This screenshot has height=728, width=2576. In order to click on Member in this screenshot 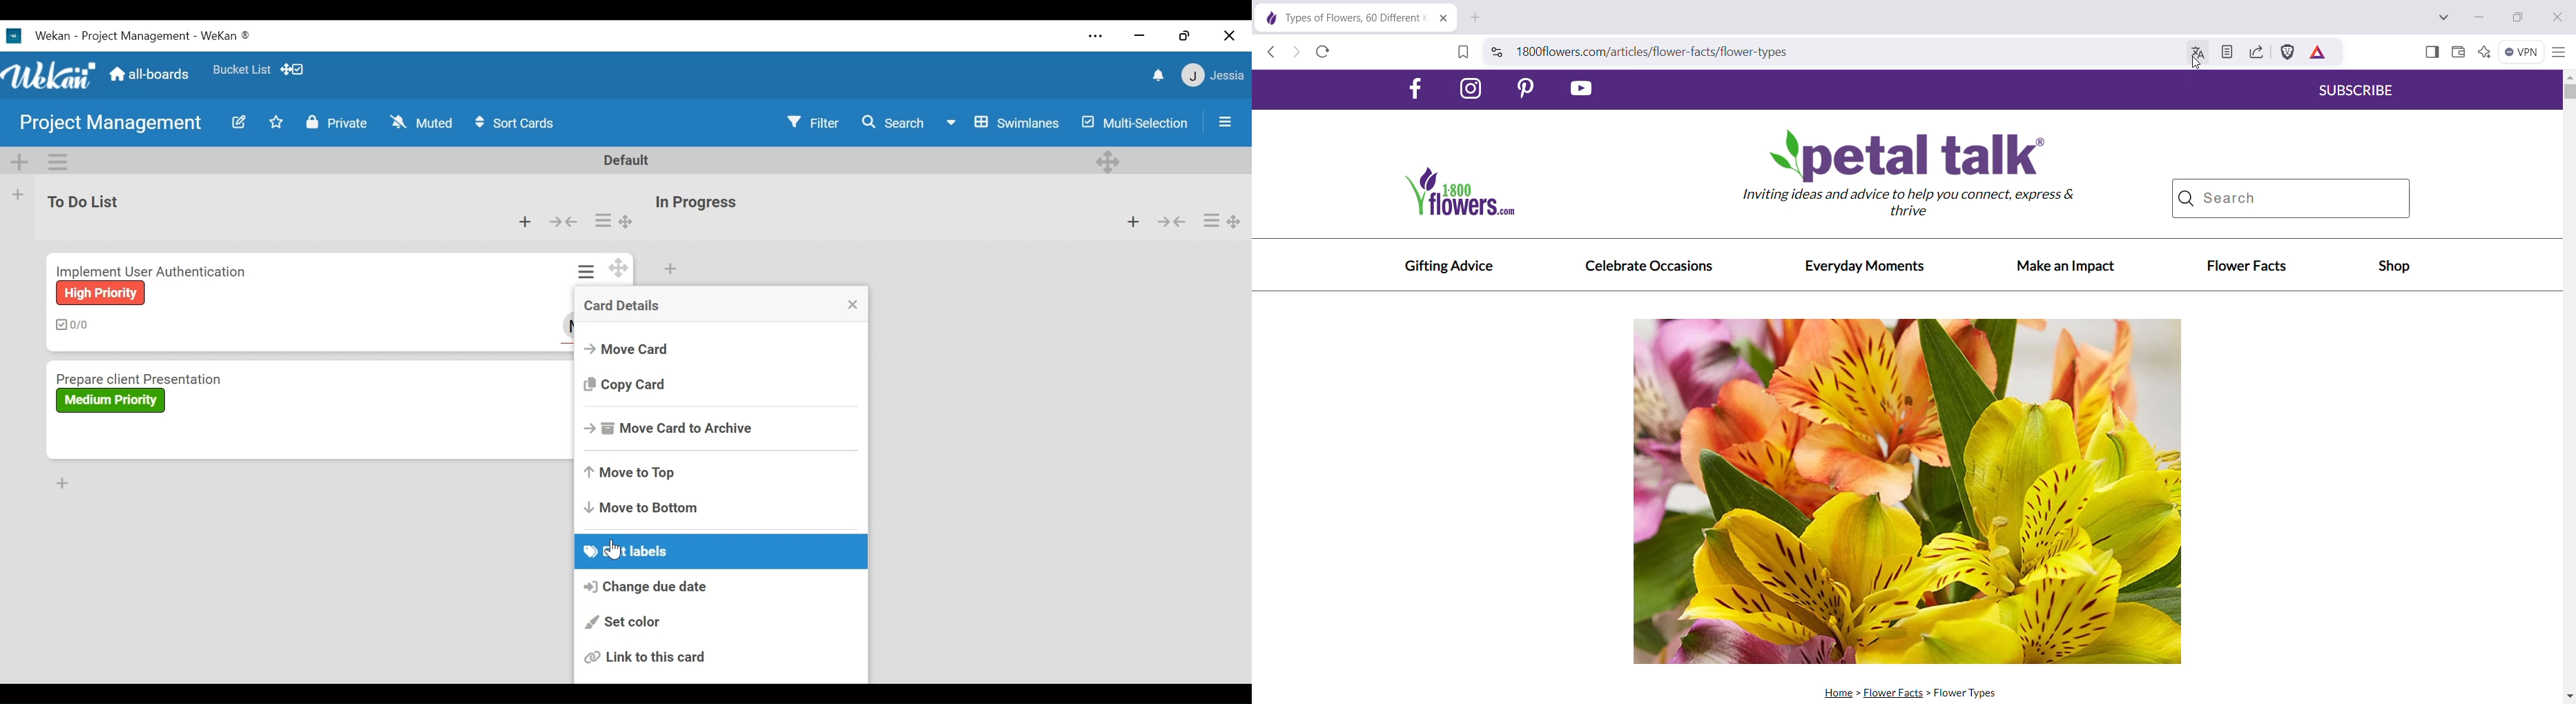, I will do `click(569, 325)`.